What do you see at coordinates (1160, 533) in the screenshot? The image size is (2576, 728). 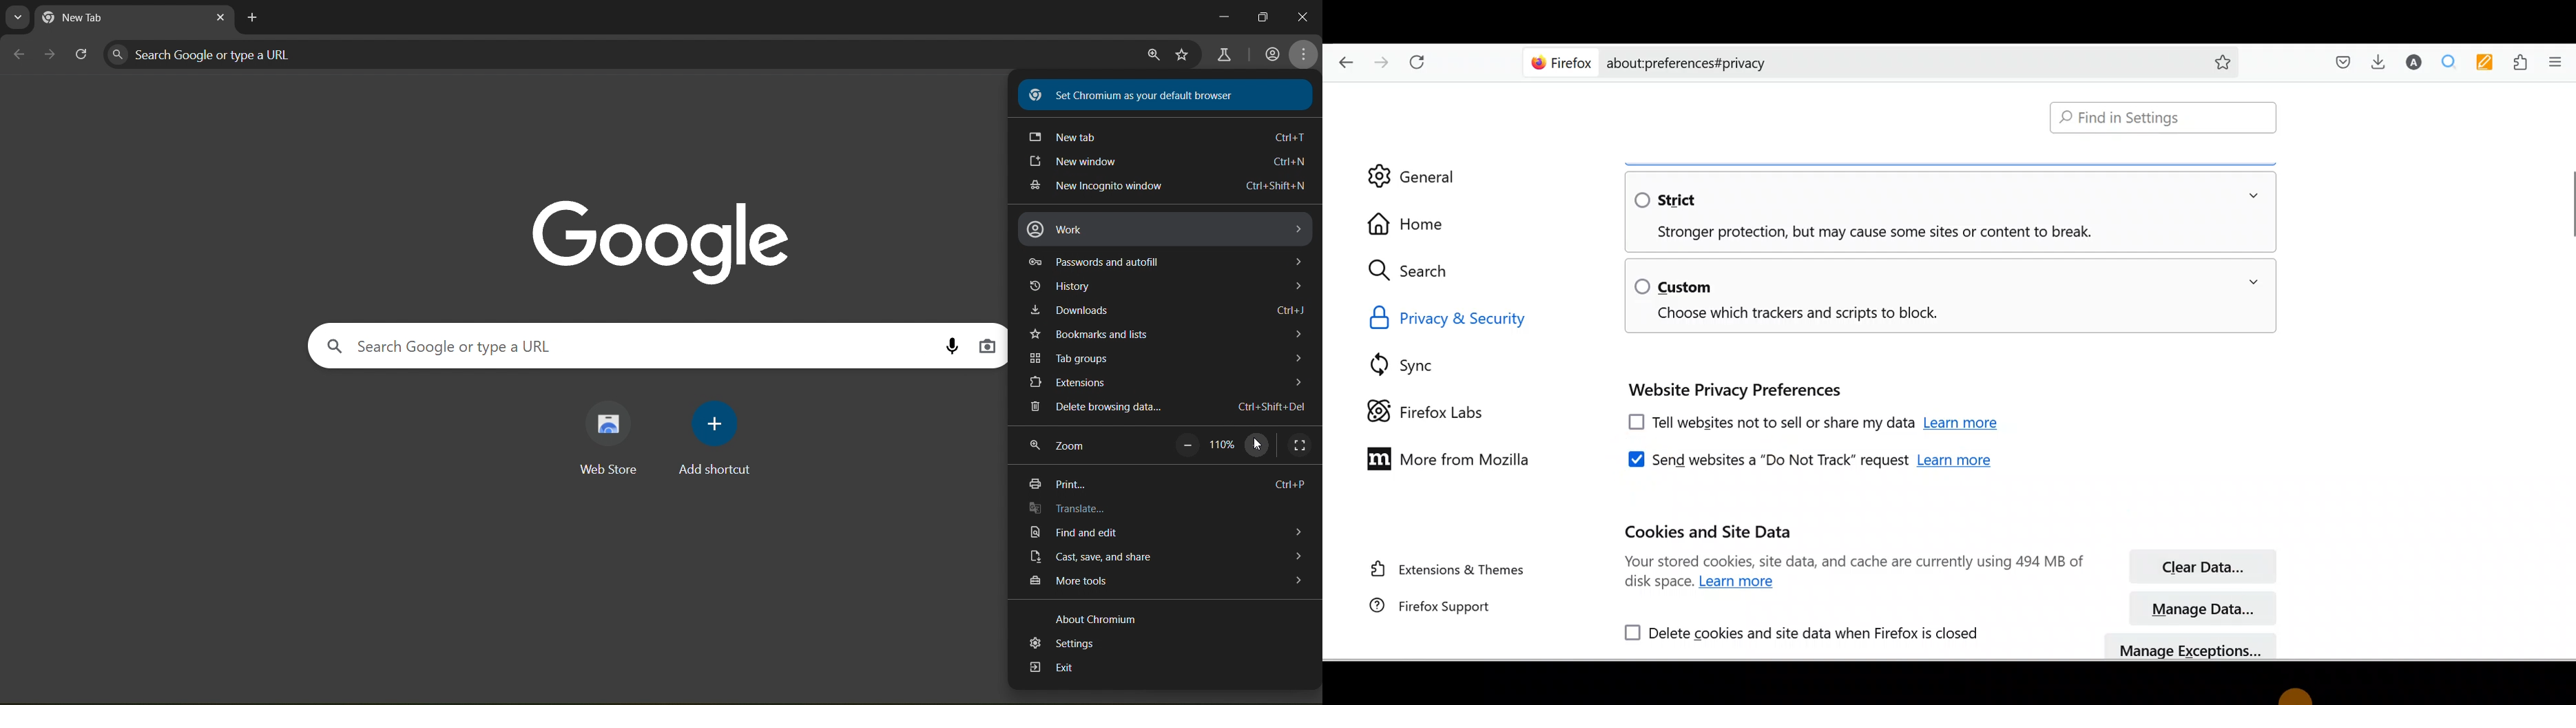 I see `find and edit` at bounding box center [1160, 533].